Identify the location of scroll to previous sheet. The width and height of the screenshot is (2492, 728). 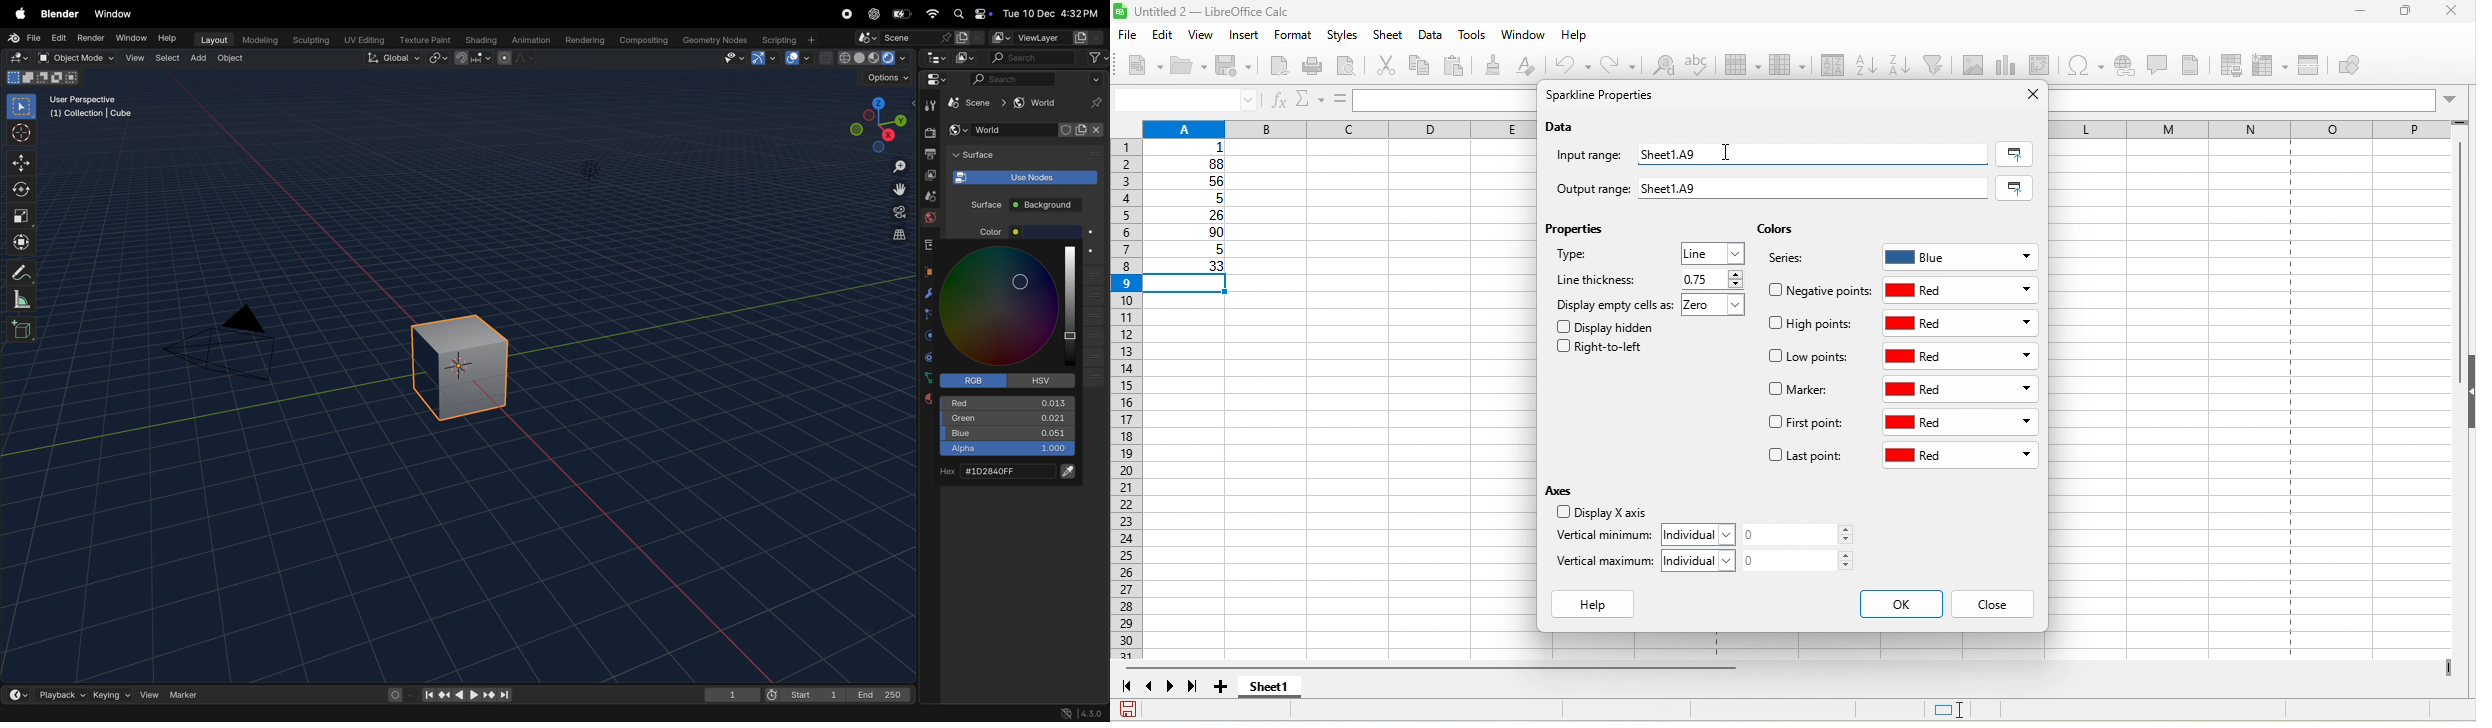
(1151, 689).